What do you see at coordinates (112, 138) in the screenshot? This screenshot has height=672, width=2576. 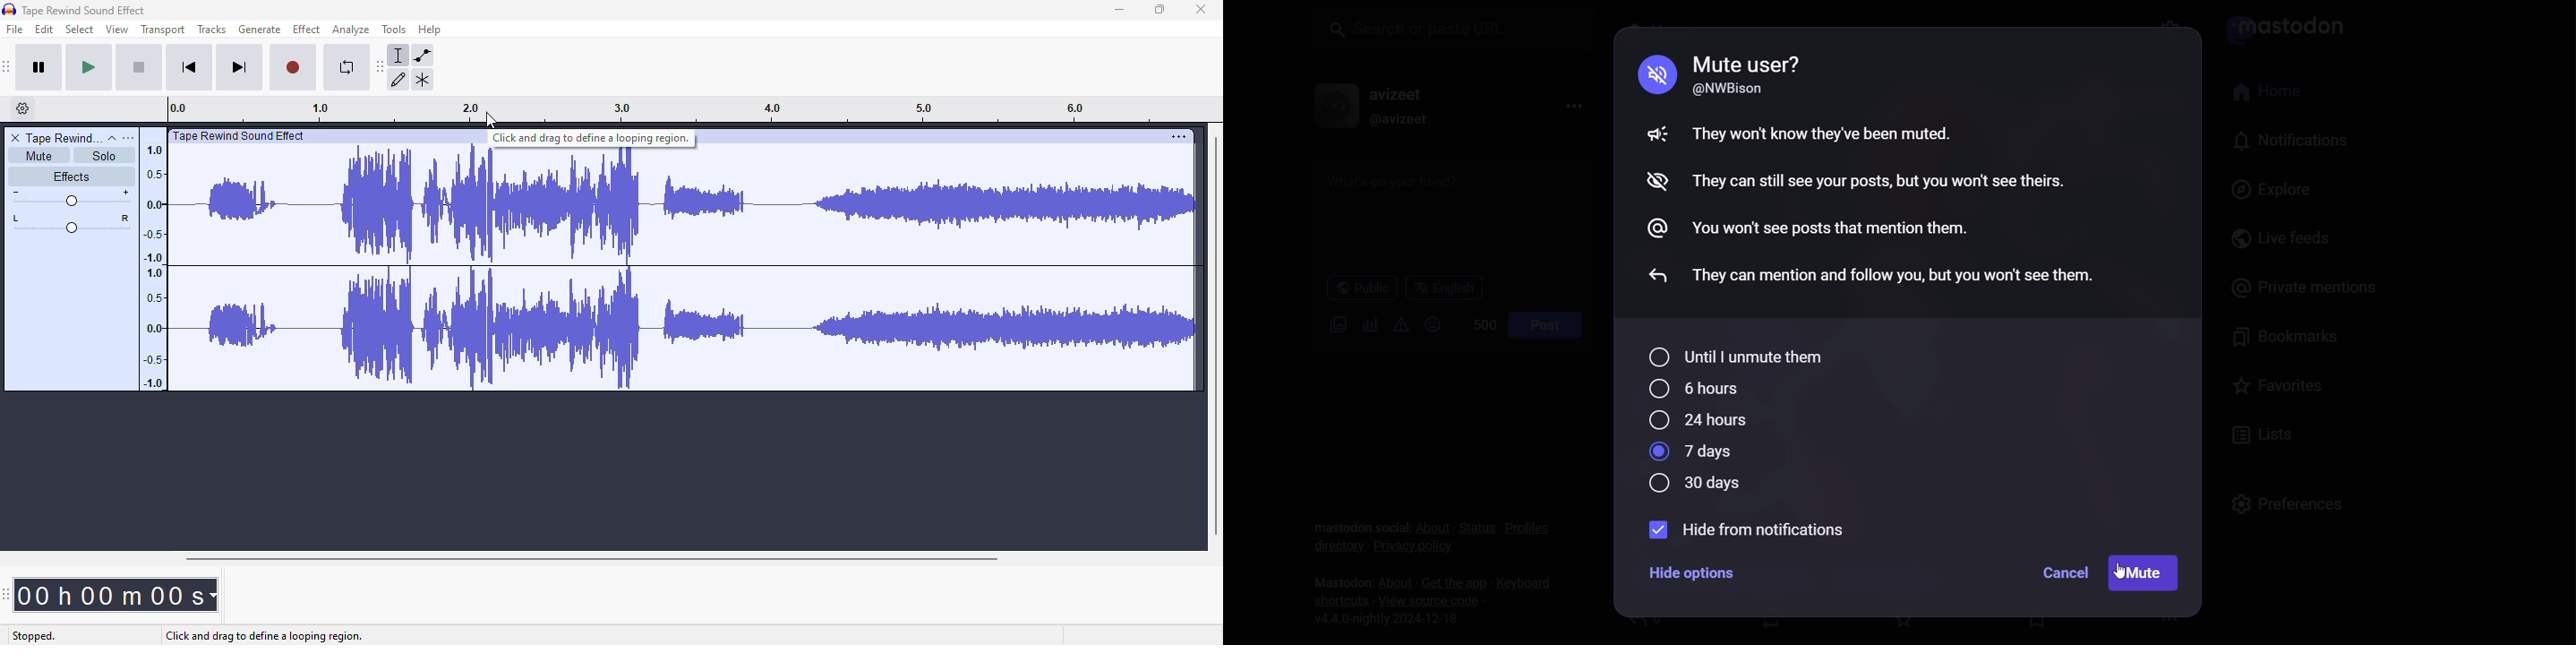 I see `collapse` at bounding box center [112, 138].